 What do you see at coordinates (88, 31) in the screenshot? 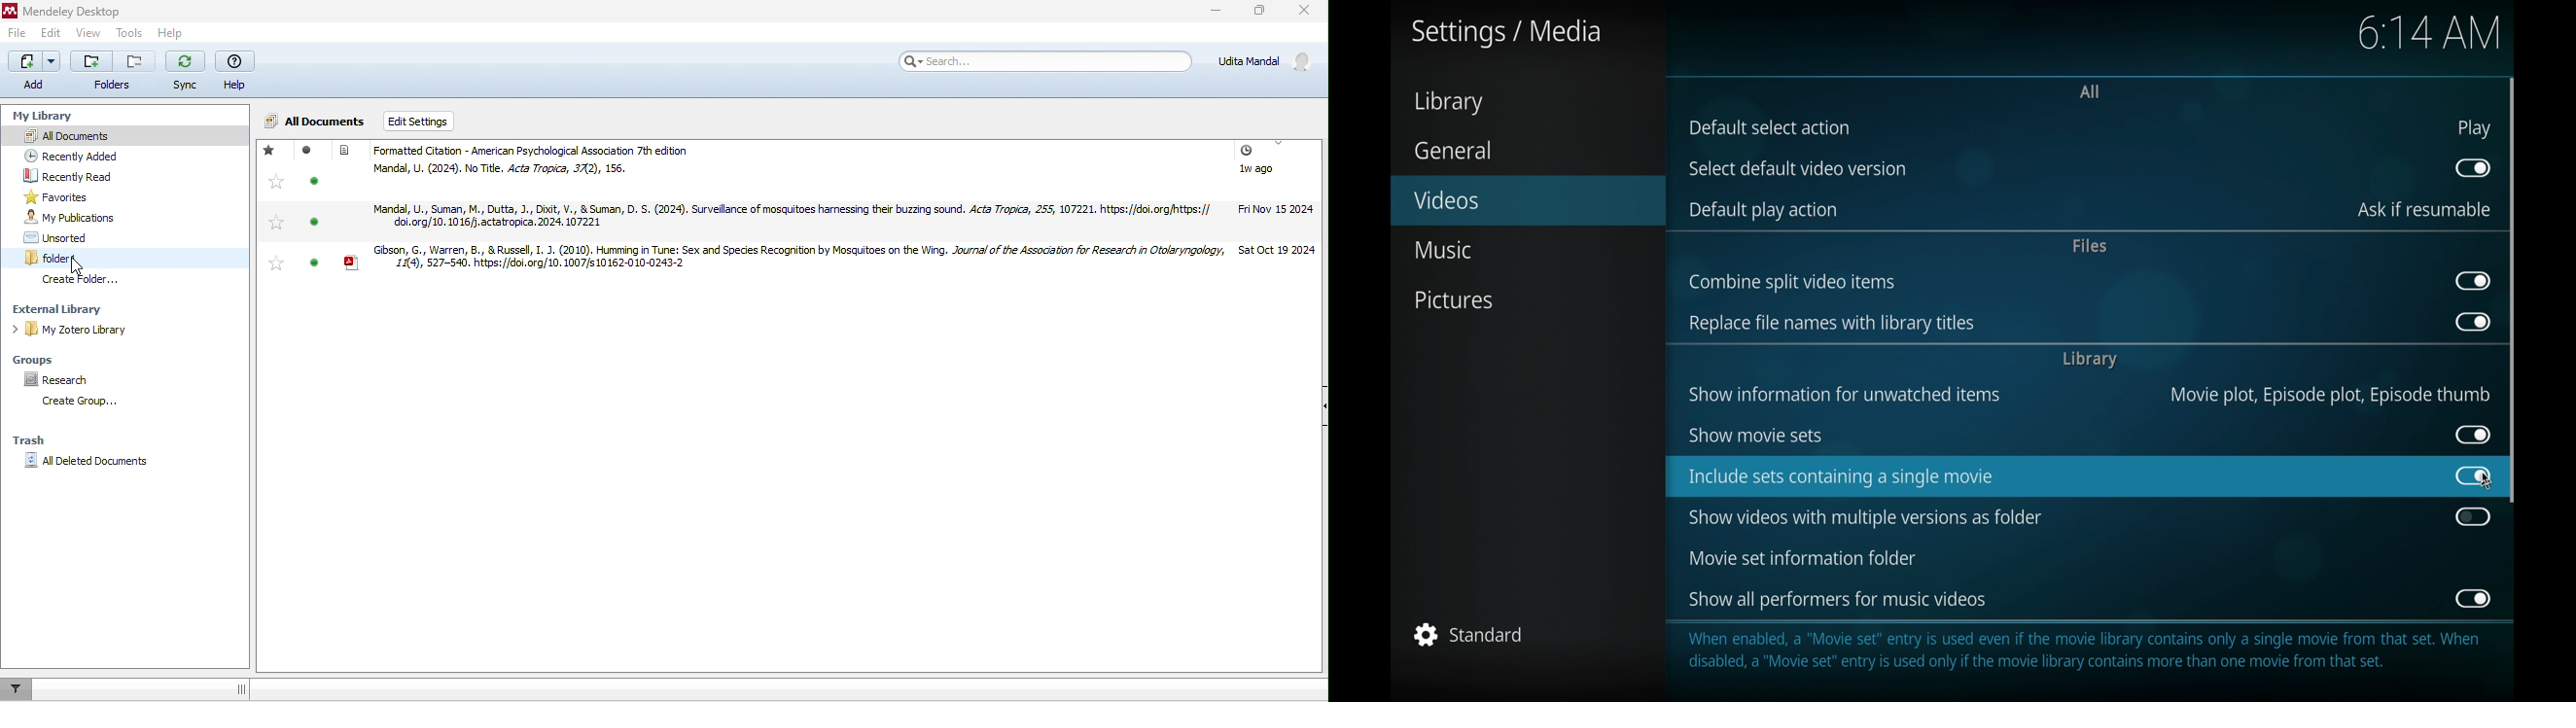
I see `view` at bounding box center [88, 31].